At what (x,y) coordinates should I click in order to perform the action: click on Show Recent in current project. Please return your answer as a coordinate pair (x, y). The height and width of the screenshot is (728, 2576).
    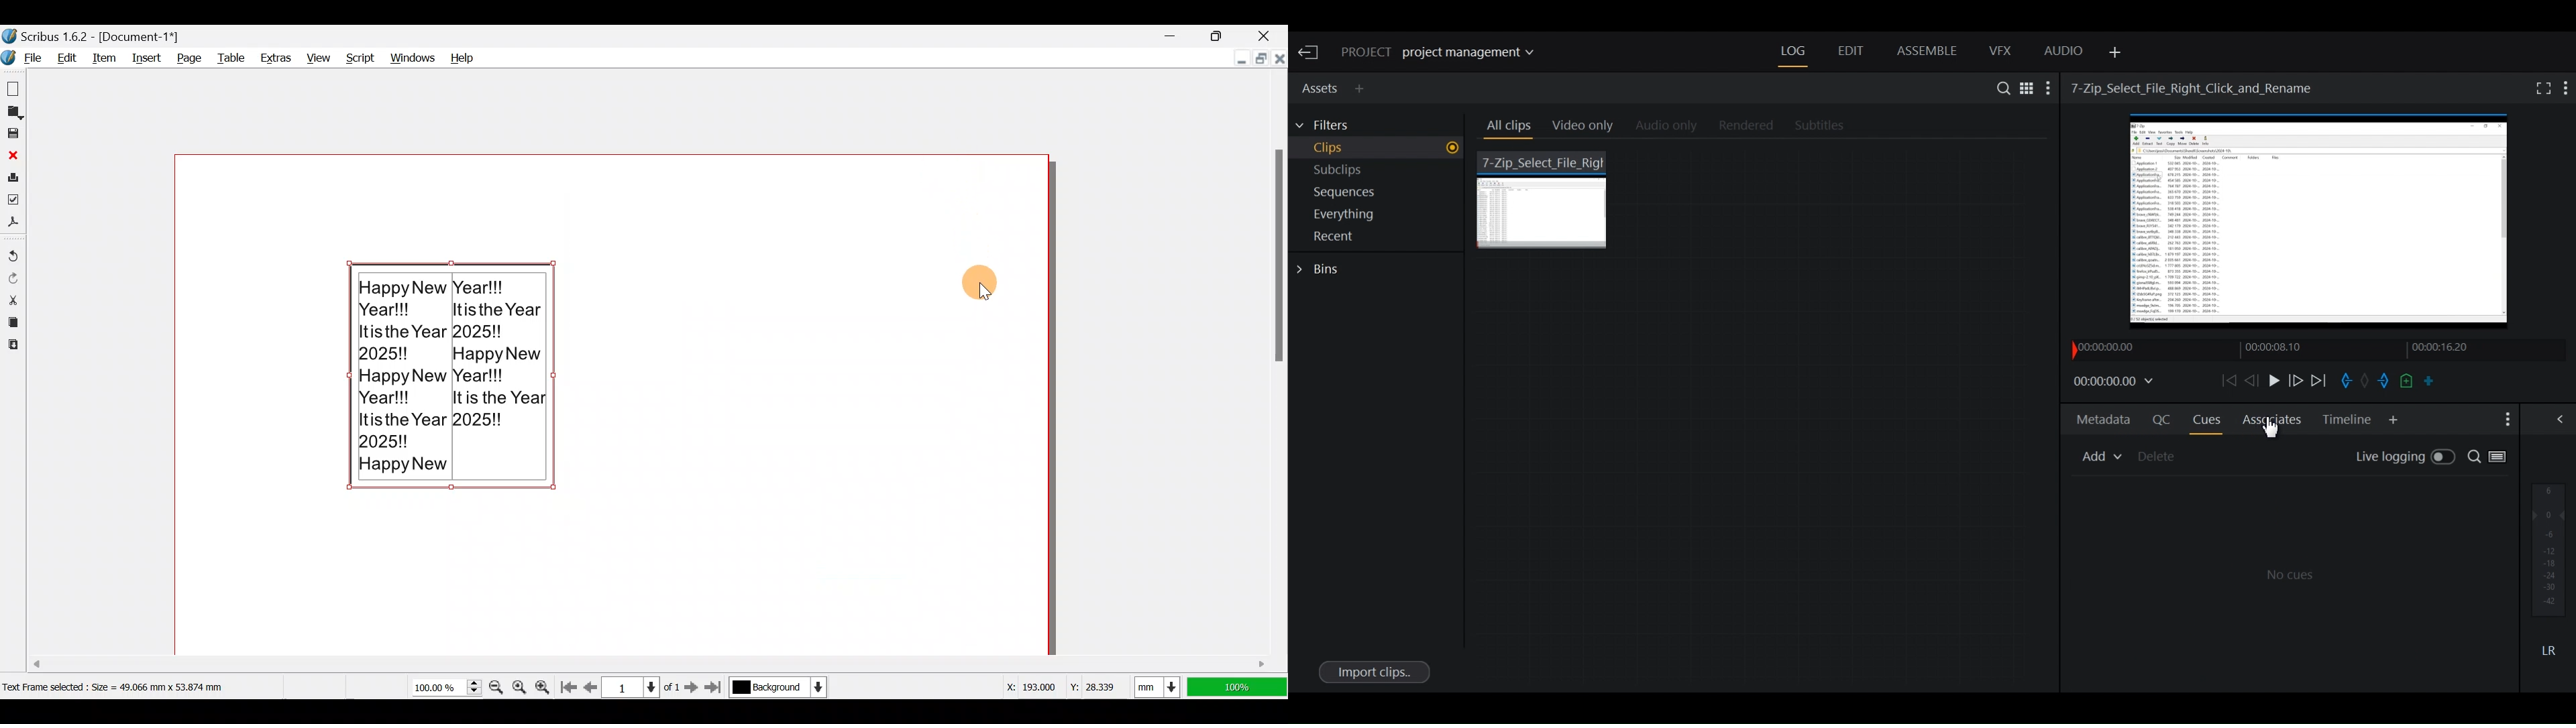
    Looking at the image, I should click on (1378, 237).